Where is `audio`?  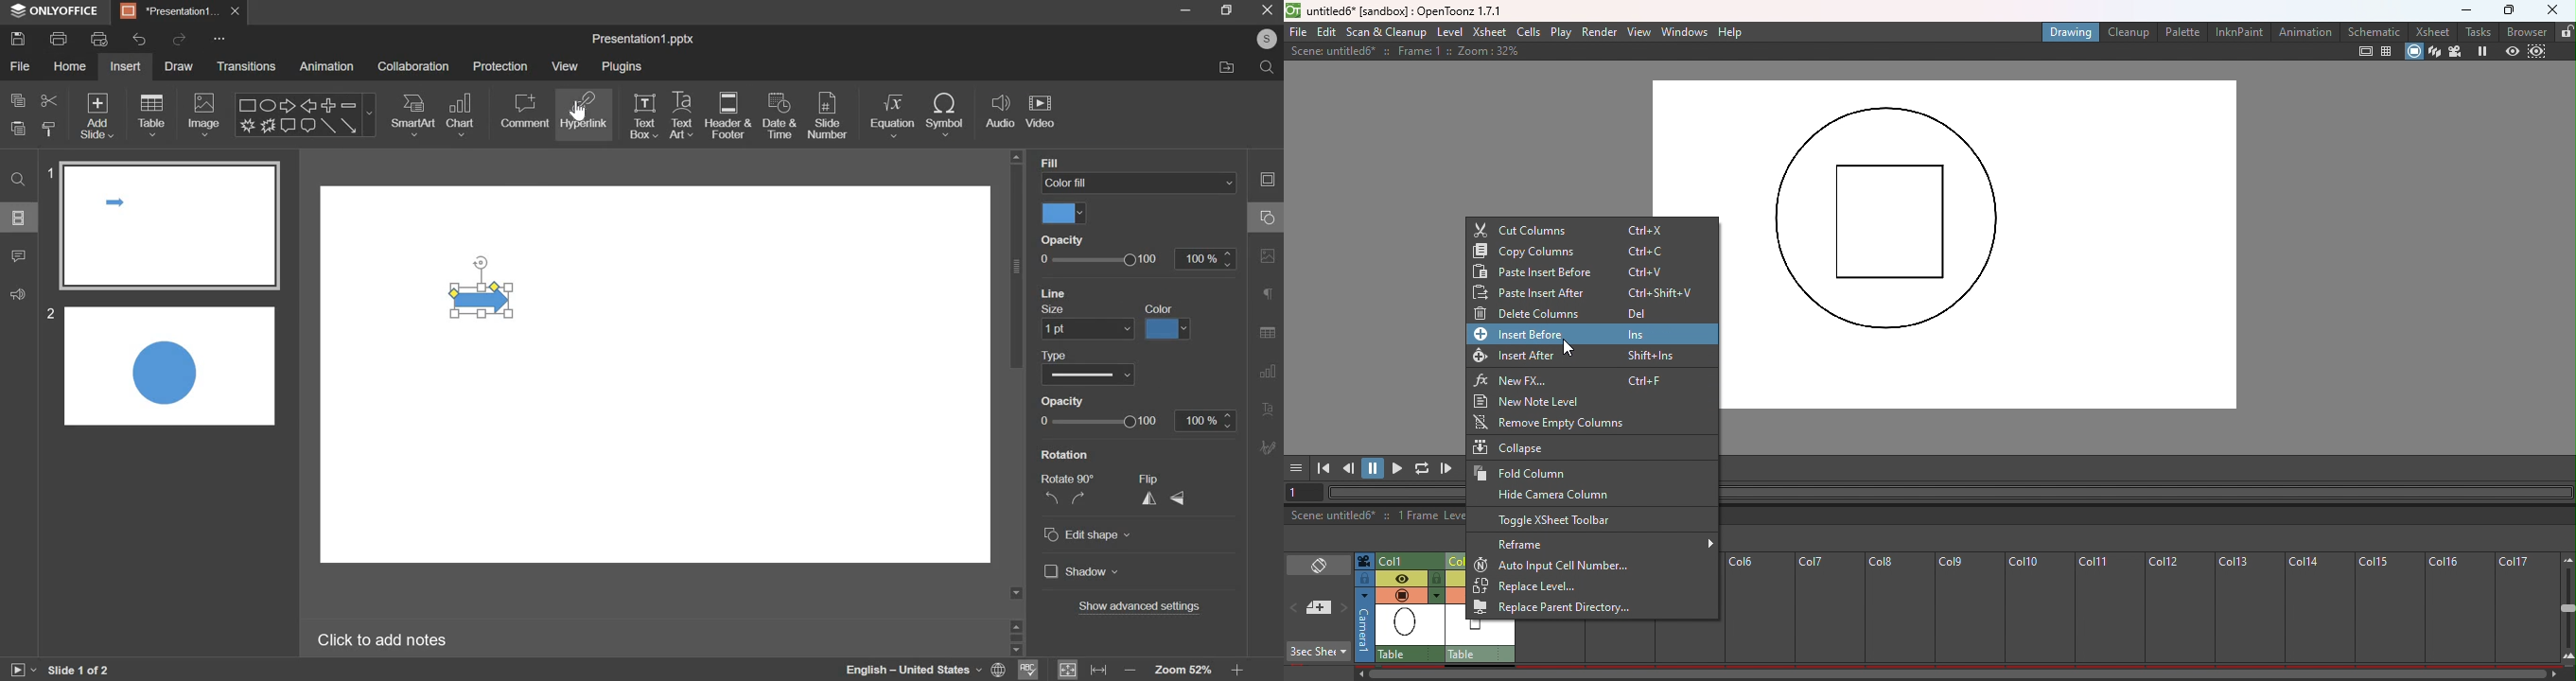
audio is located at coordinates (1002, 116).